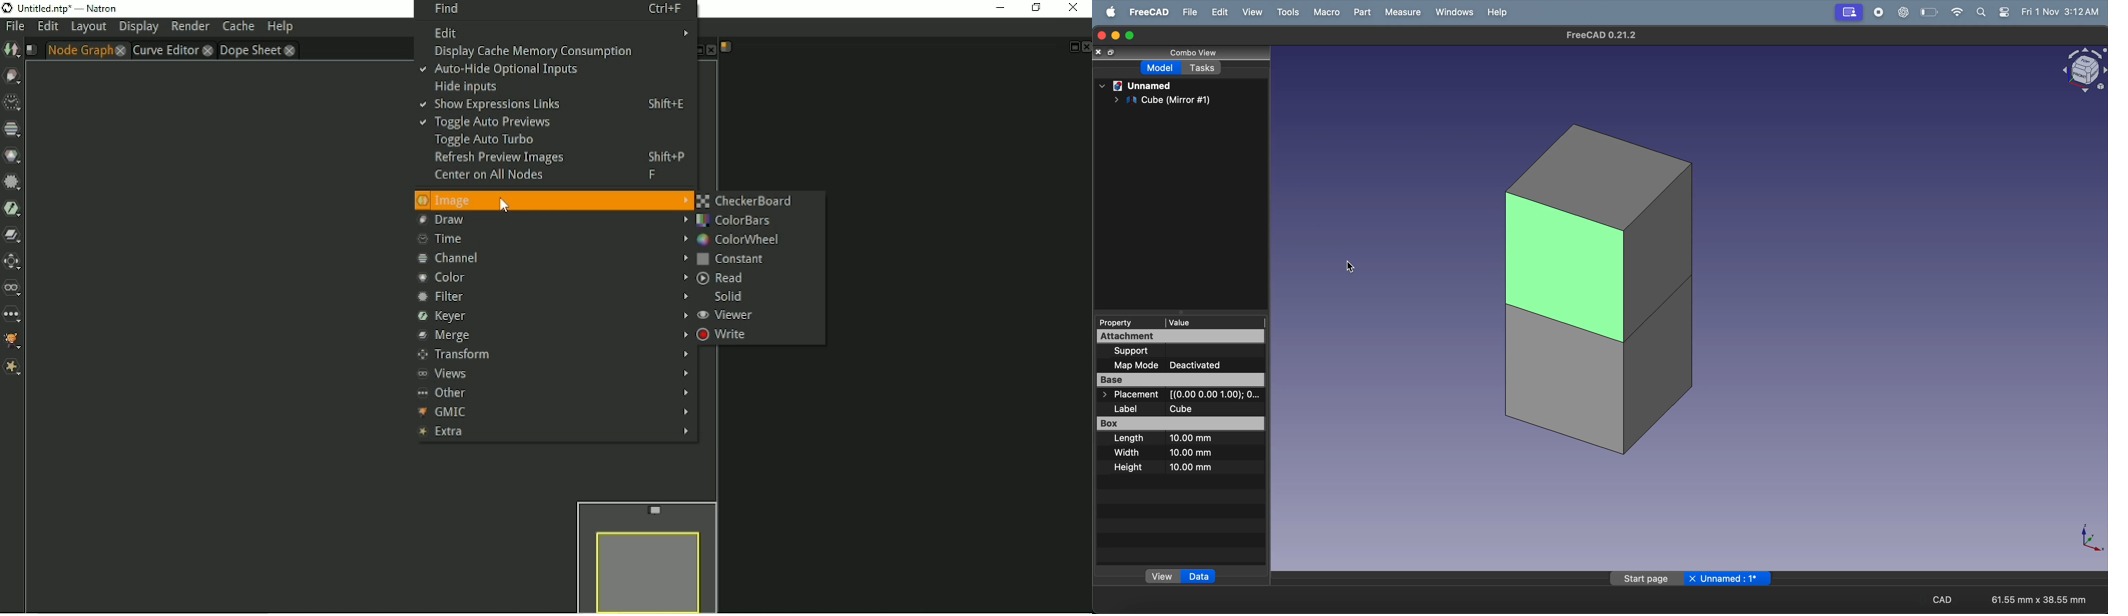 This screenshot has width=2128, height=616. What do you see at coordinates (1138, 85) in the screenshot?
I see `unnamed` at bounding box center [1138, 85].